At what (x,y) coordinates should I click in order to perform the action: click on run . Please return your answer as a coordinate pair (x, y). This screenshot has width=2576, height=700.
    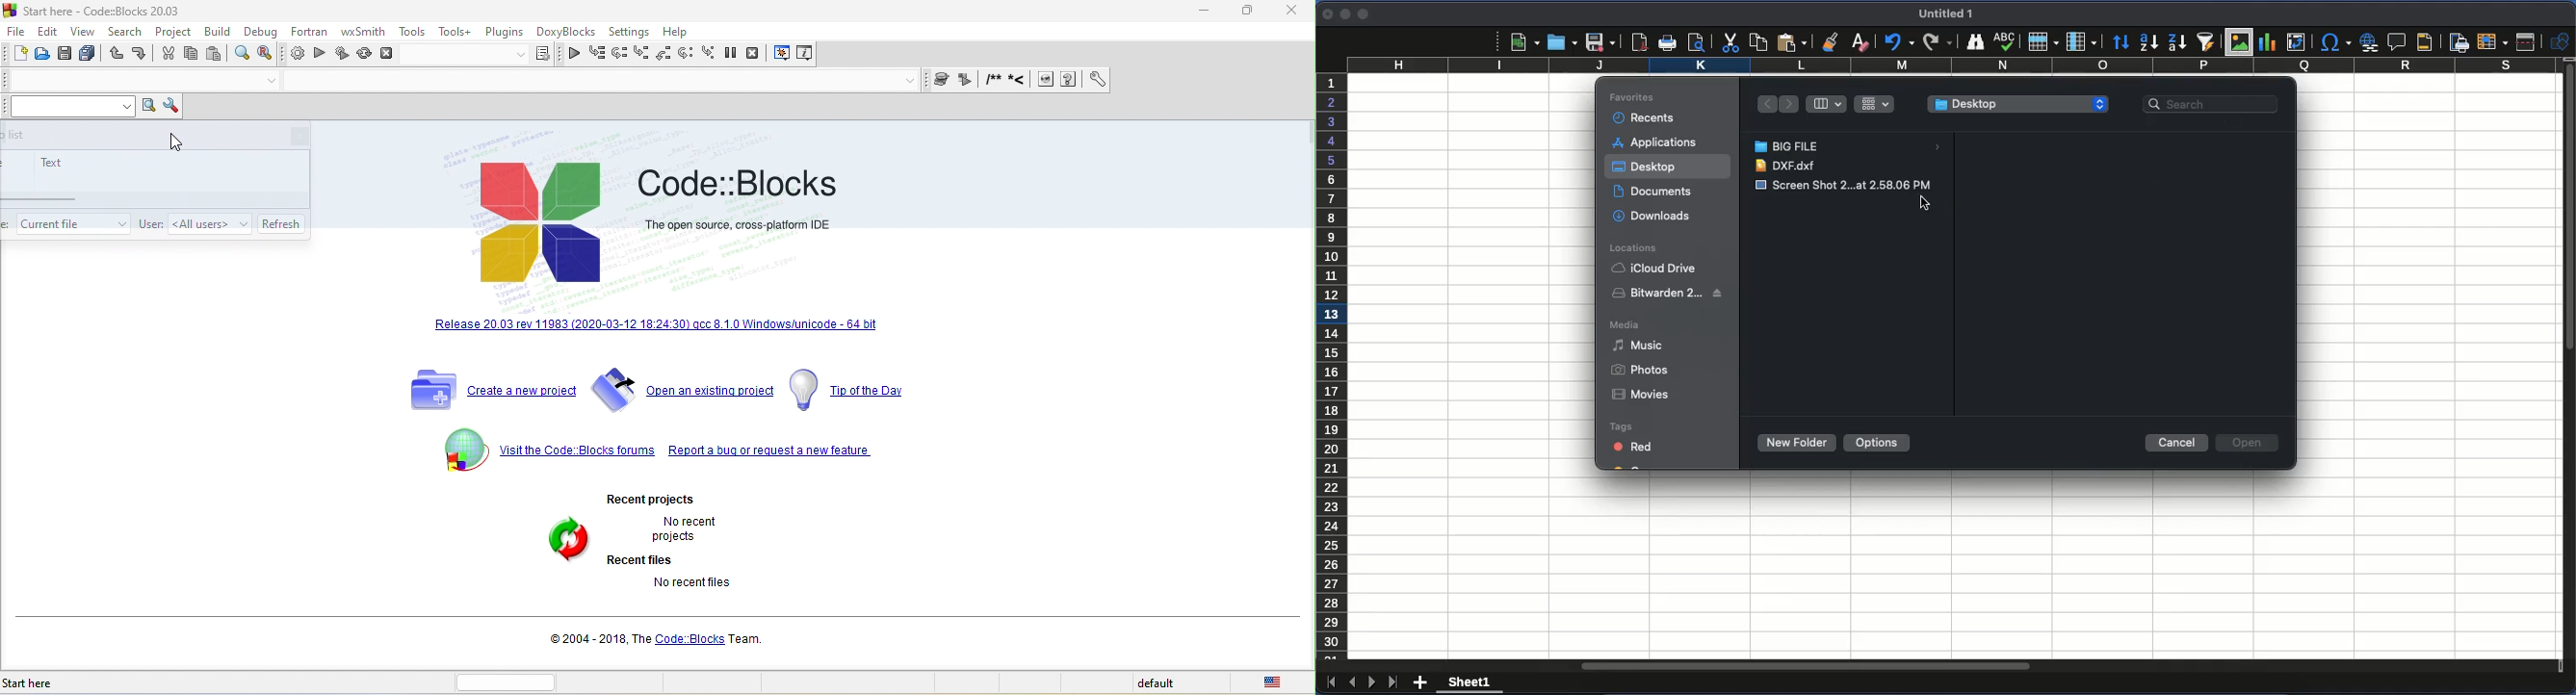
    Looking at the image, I should click on (320, 55).